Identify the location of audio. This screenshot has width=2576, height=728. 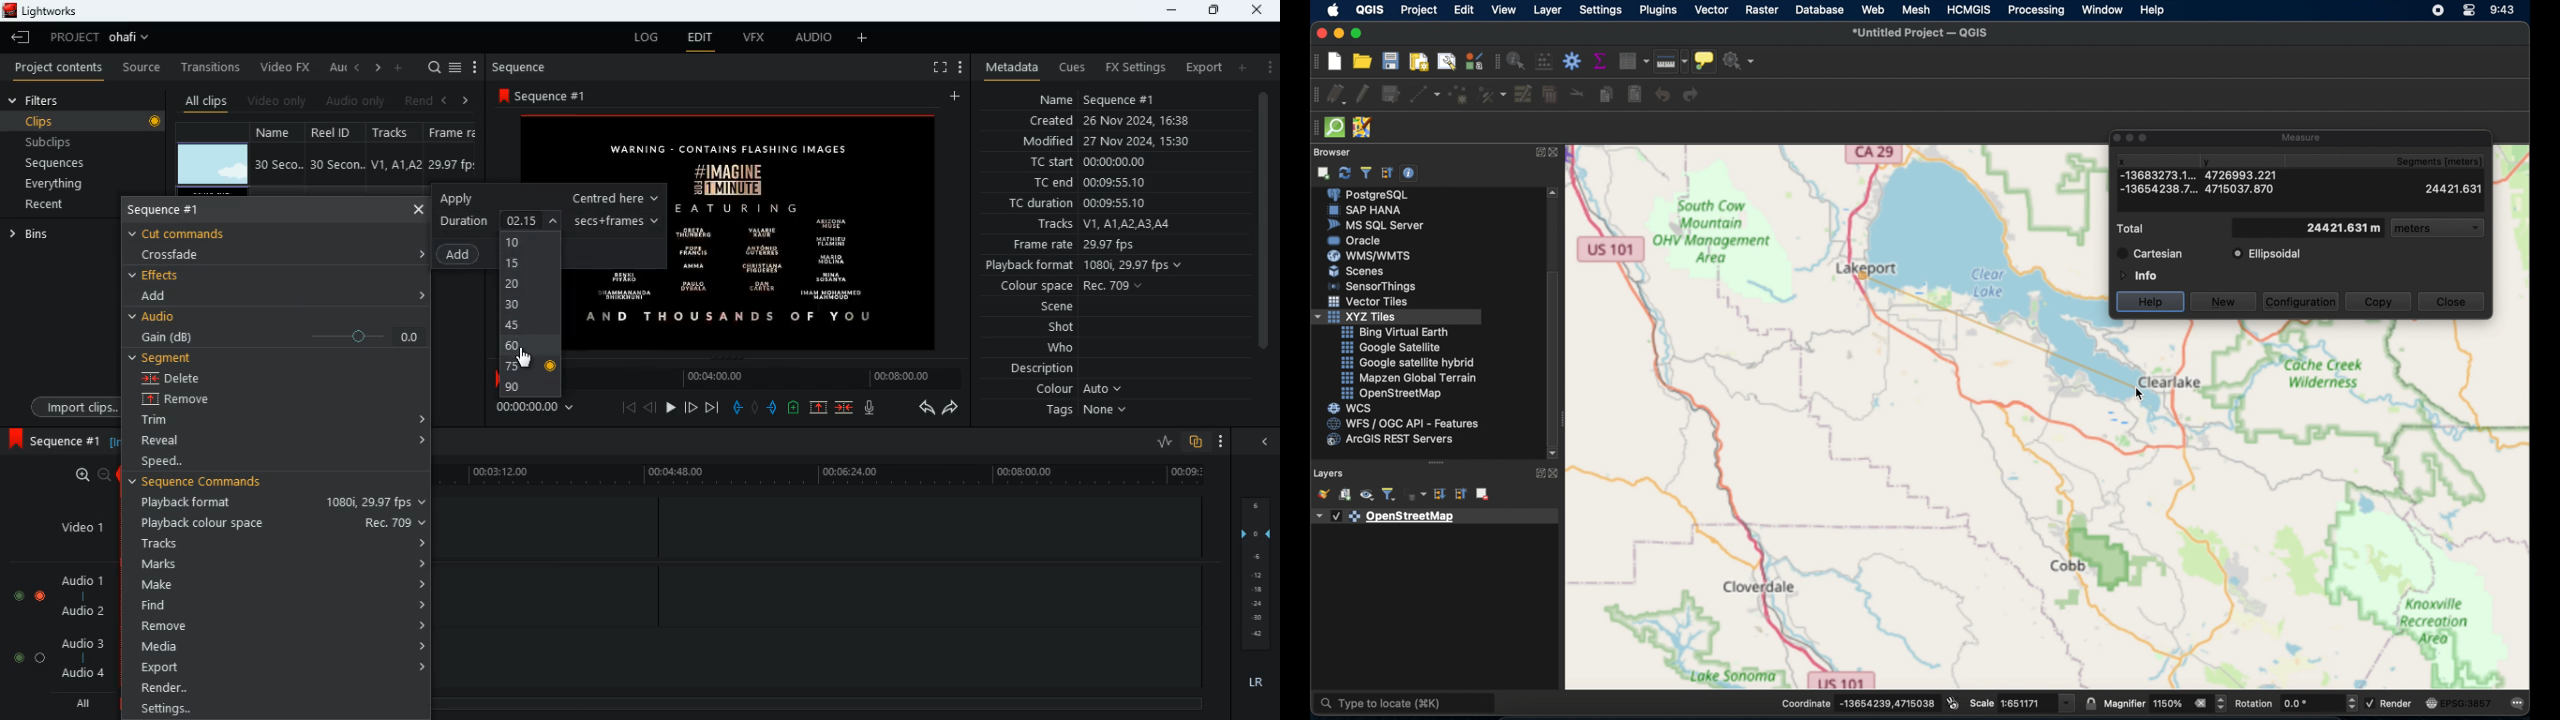
(158, 317).